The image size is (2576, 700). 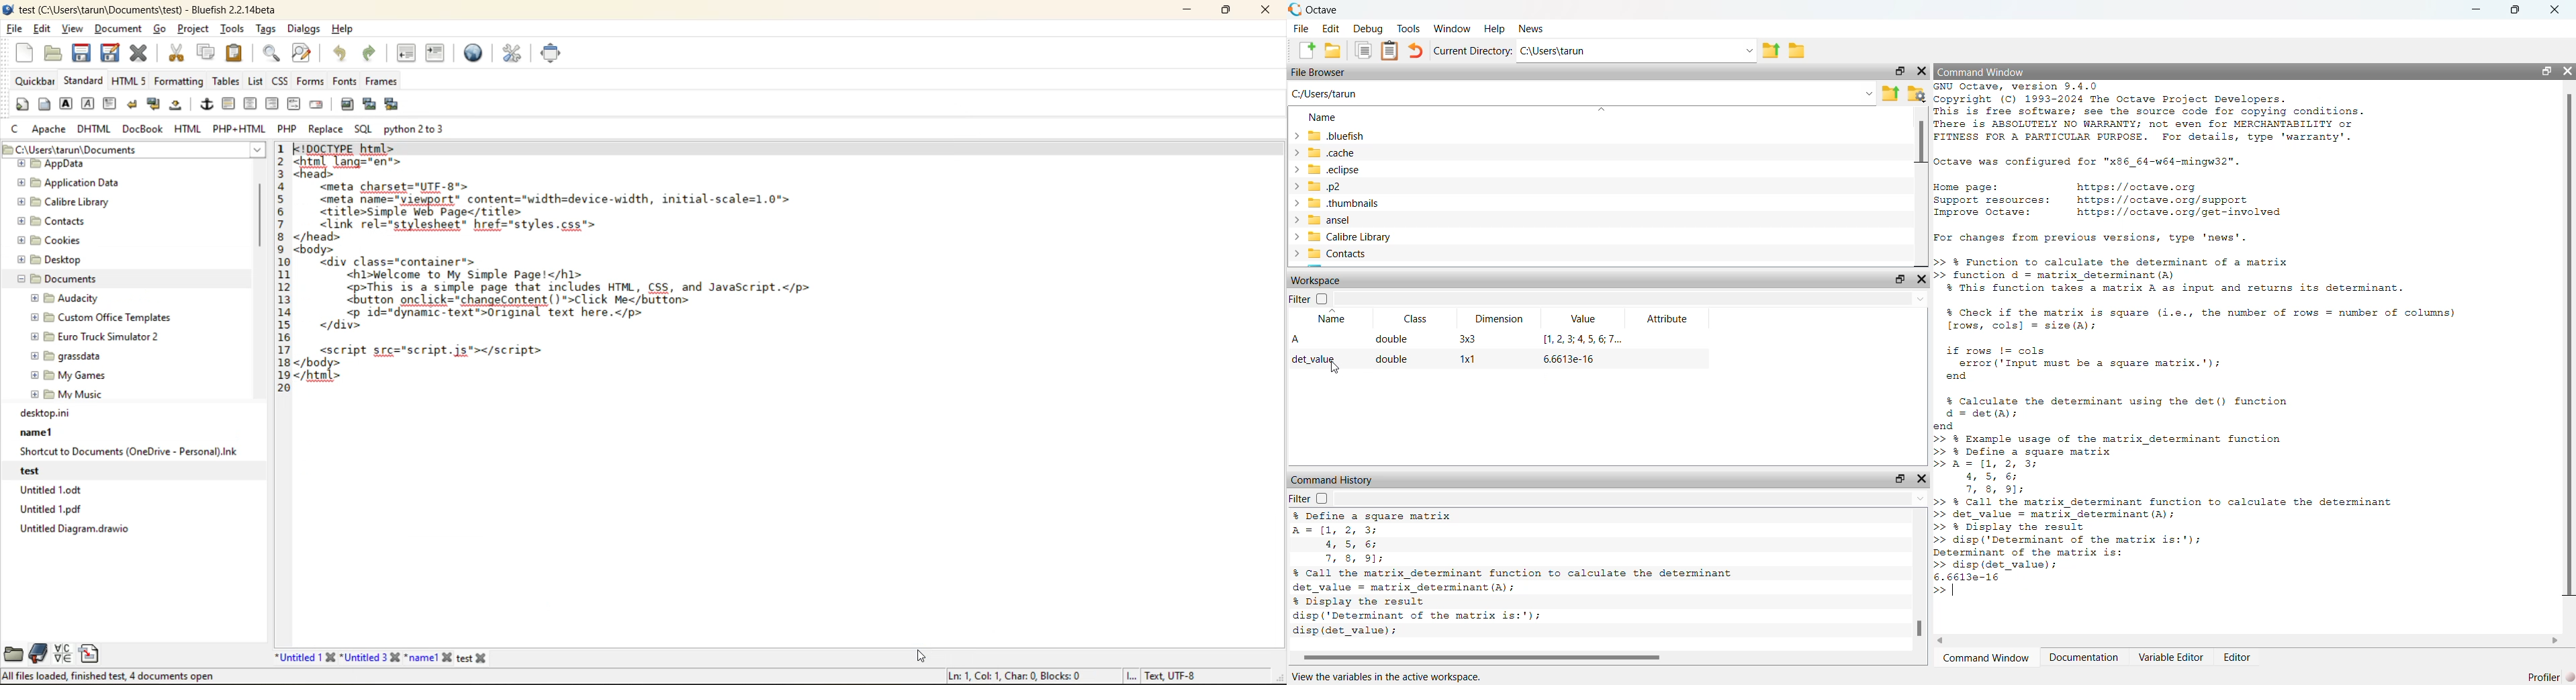 I want to click on strong, so click(x=66, y=106).